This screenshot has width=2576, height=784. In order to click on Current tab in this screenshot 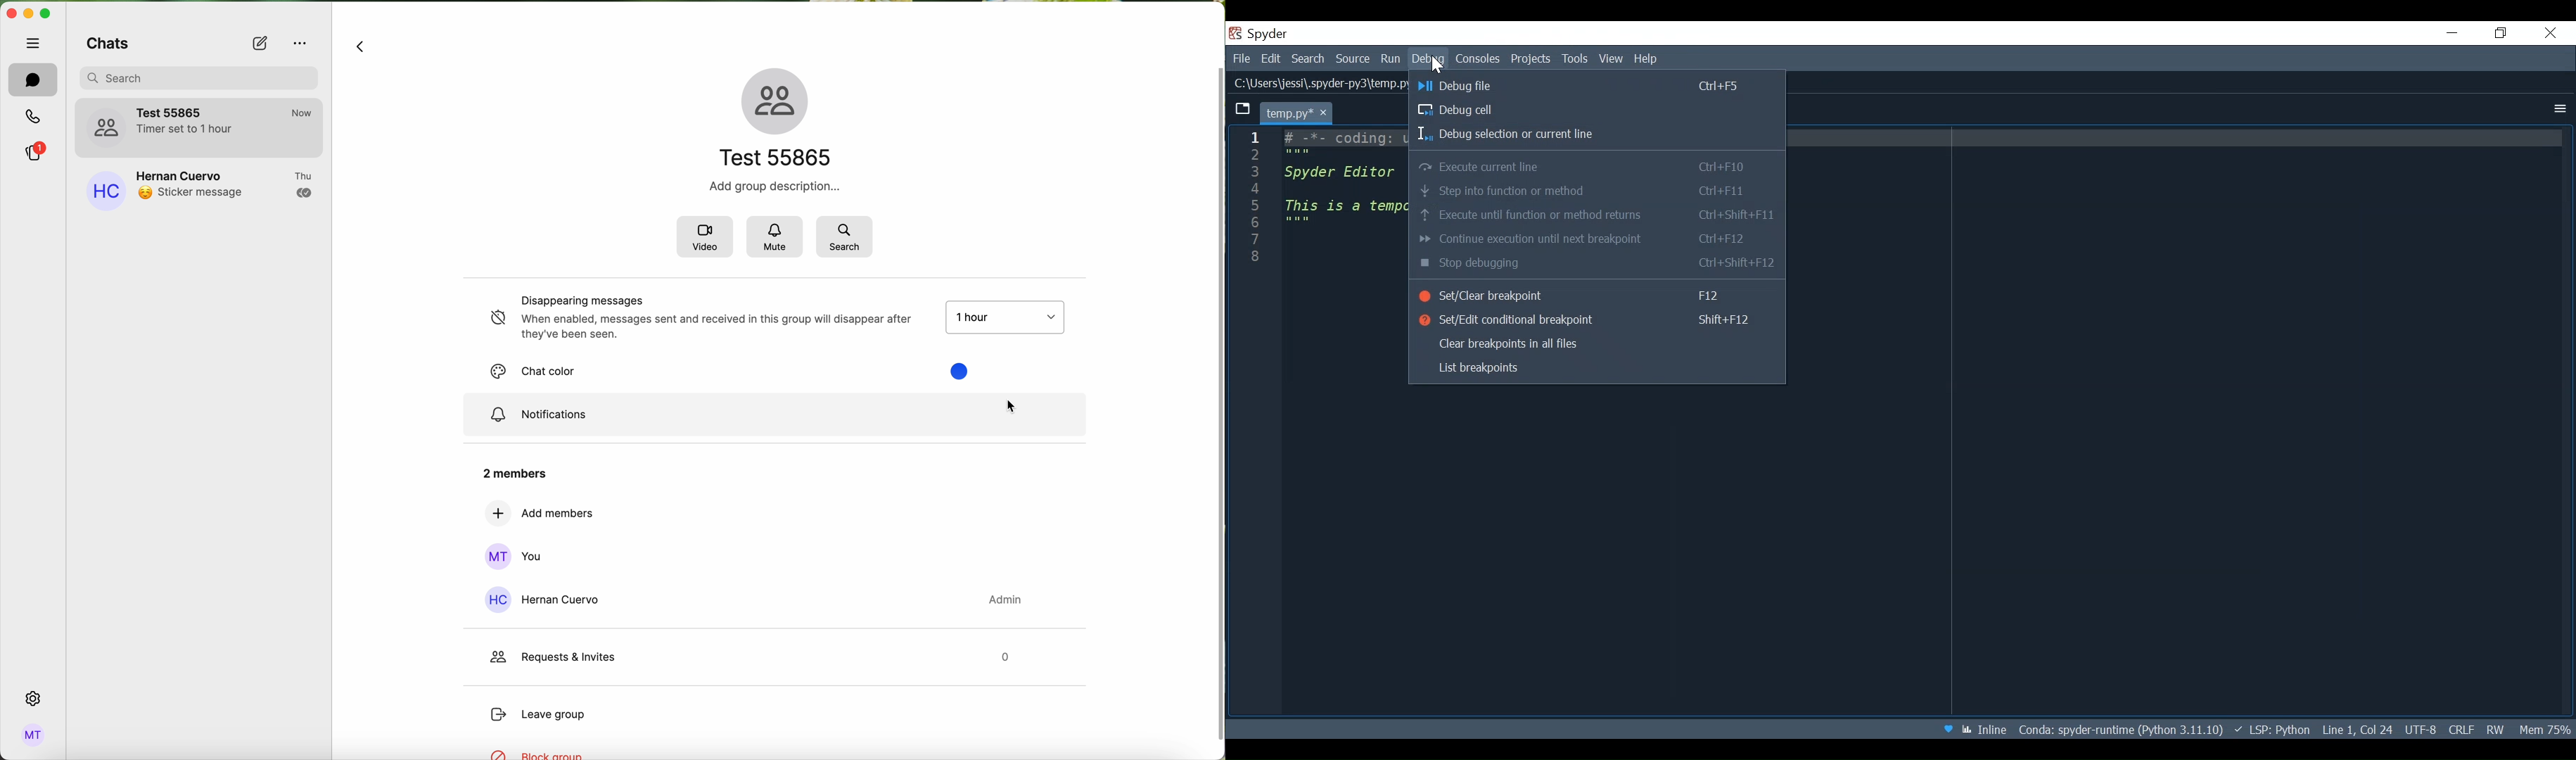, I will do `click(1296, 113)`.